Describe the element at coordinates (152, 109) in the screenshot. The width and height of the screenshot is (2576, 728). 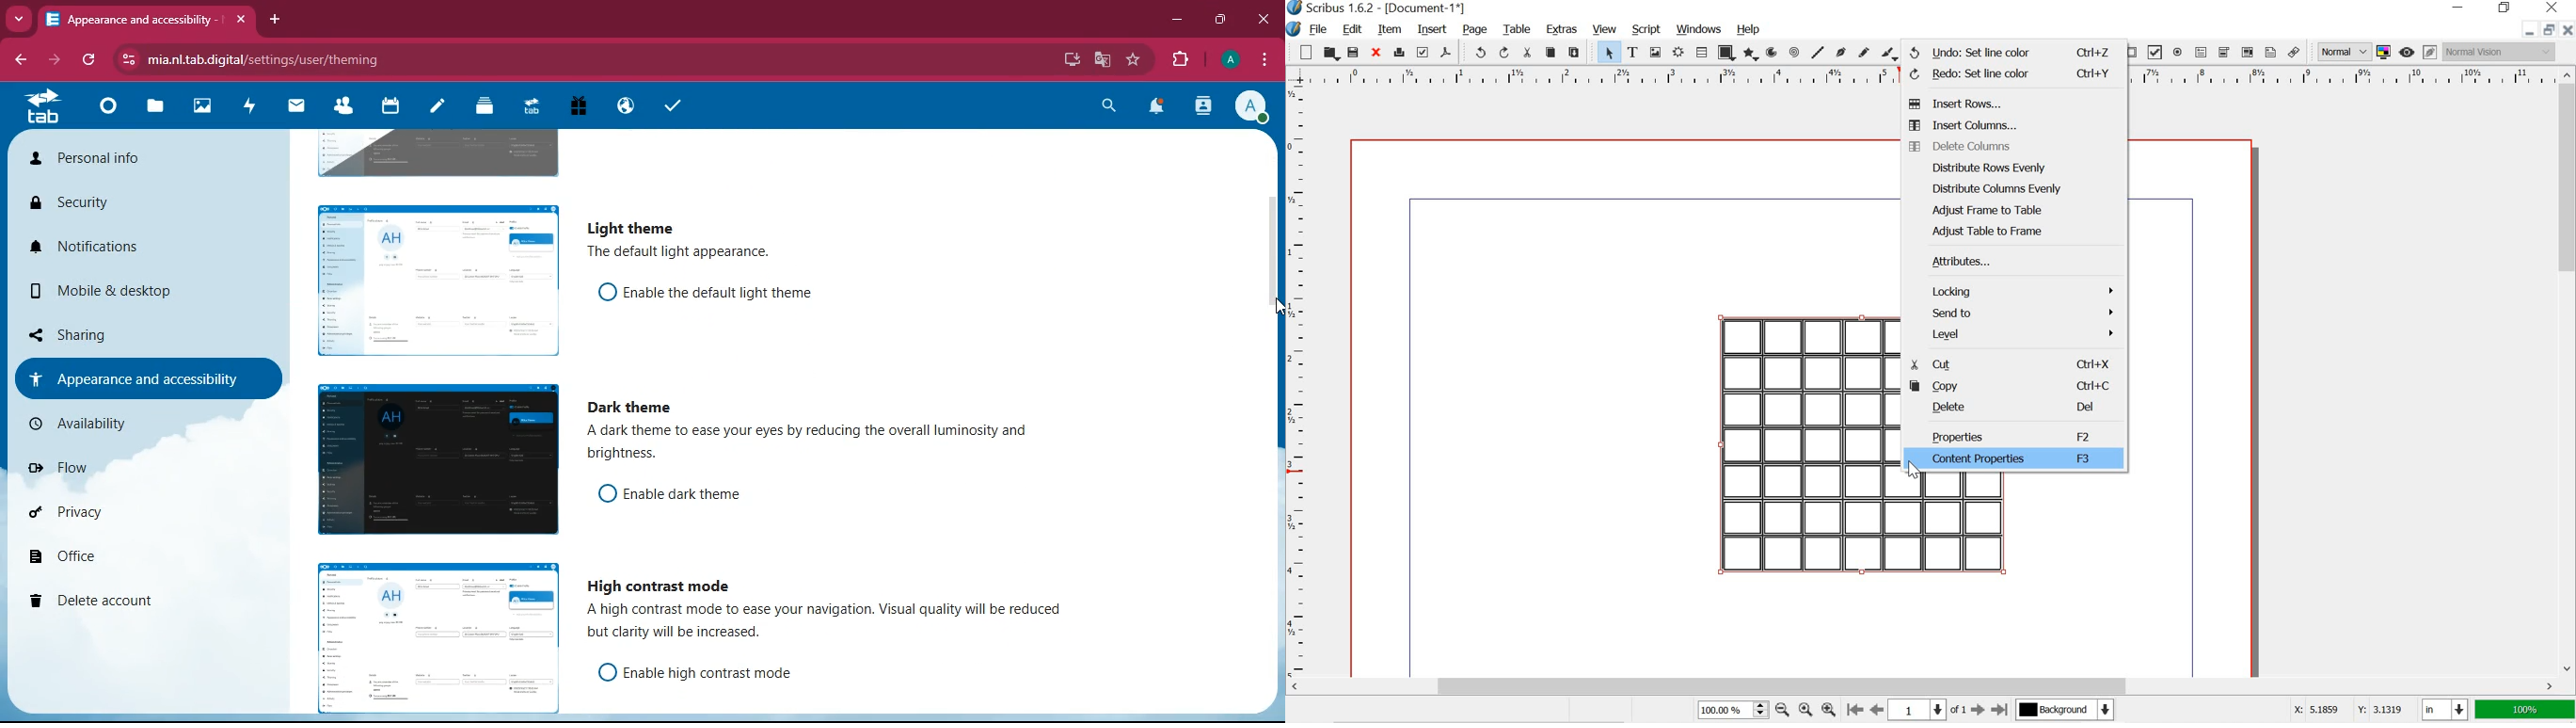
I see `files` at that location.